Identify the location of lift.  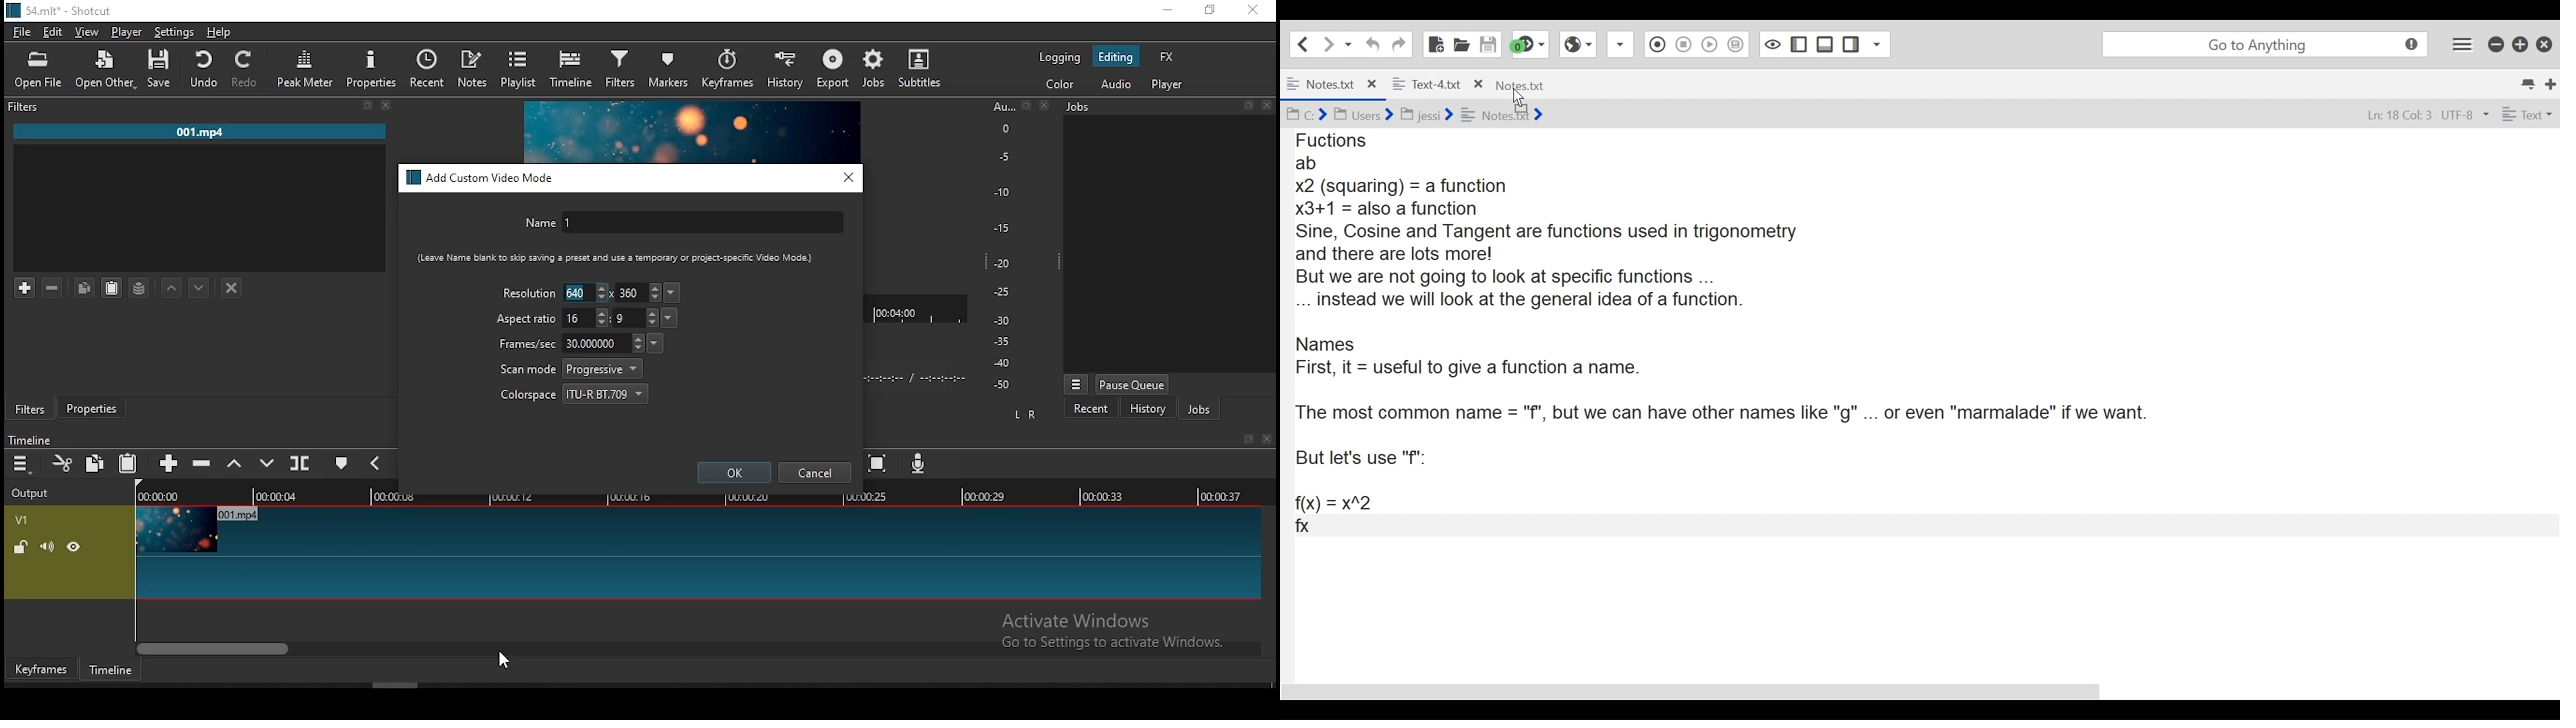
(235, 464).